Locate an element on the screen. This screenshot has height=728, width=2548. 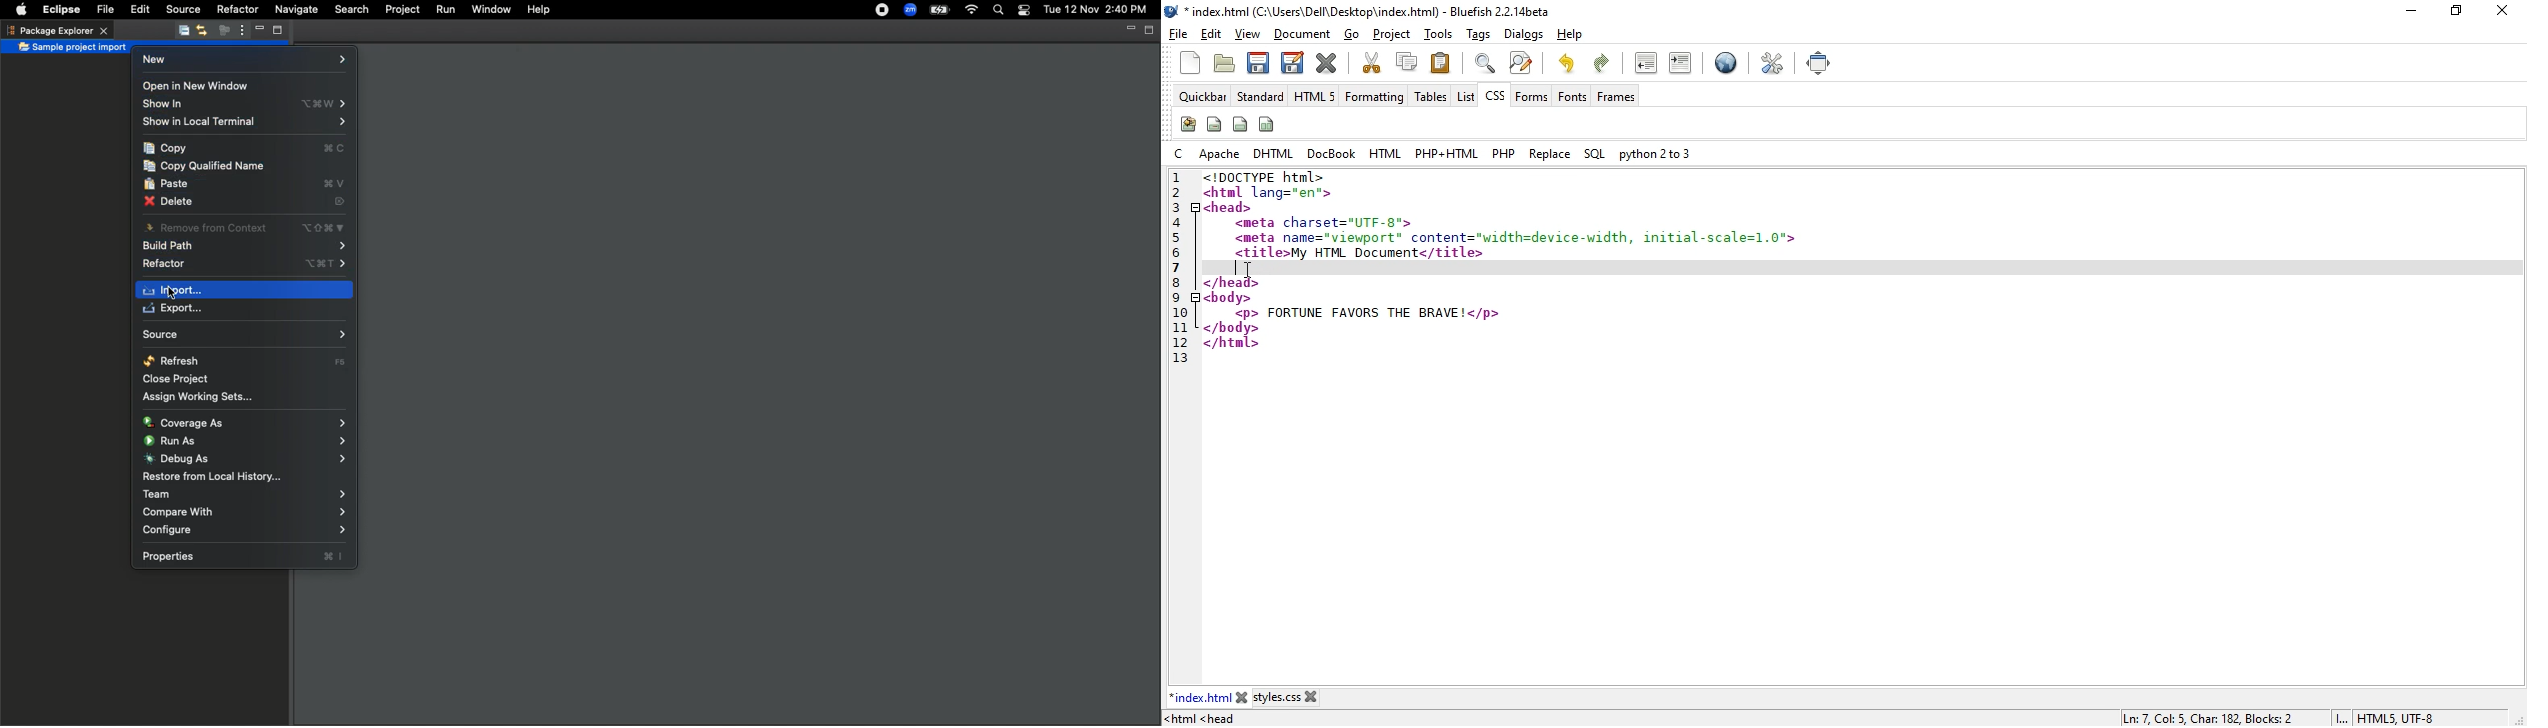
new file is located at coordinates (1192, 63).